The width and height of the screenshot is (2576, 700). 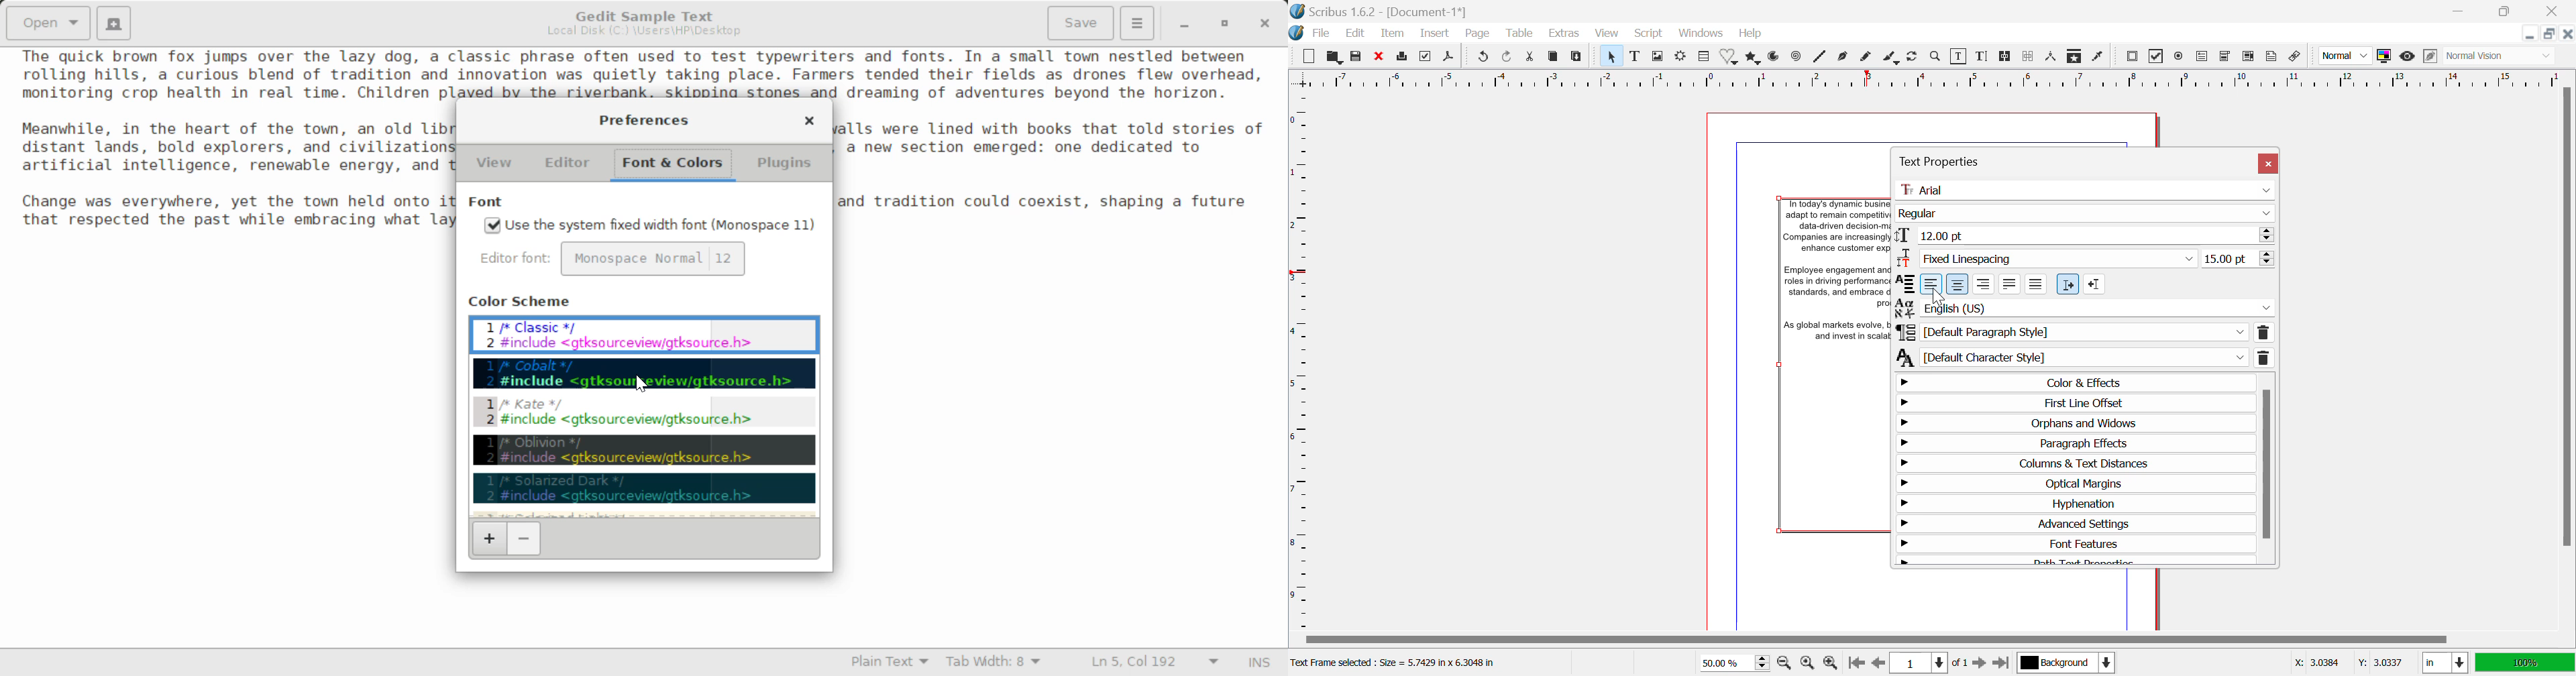 I want to click on Open Documents, so click(x=50, y=23).